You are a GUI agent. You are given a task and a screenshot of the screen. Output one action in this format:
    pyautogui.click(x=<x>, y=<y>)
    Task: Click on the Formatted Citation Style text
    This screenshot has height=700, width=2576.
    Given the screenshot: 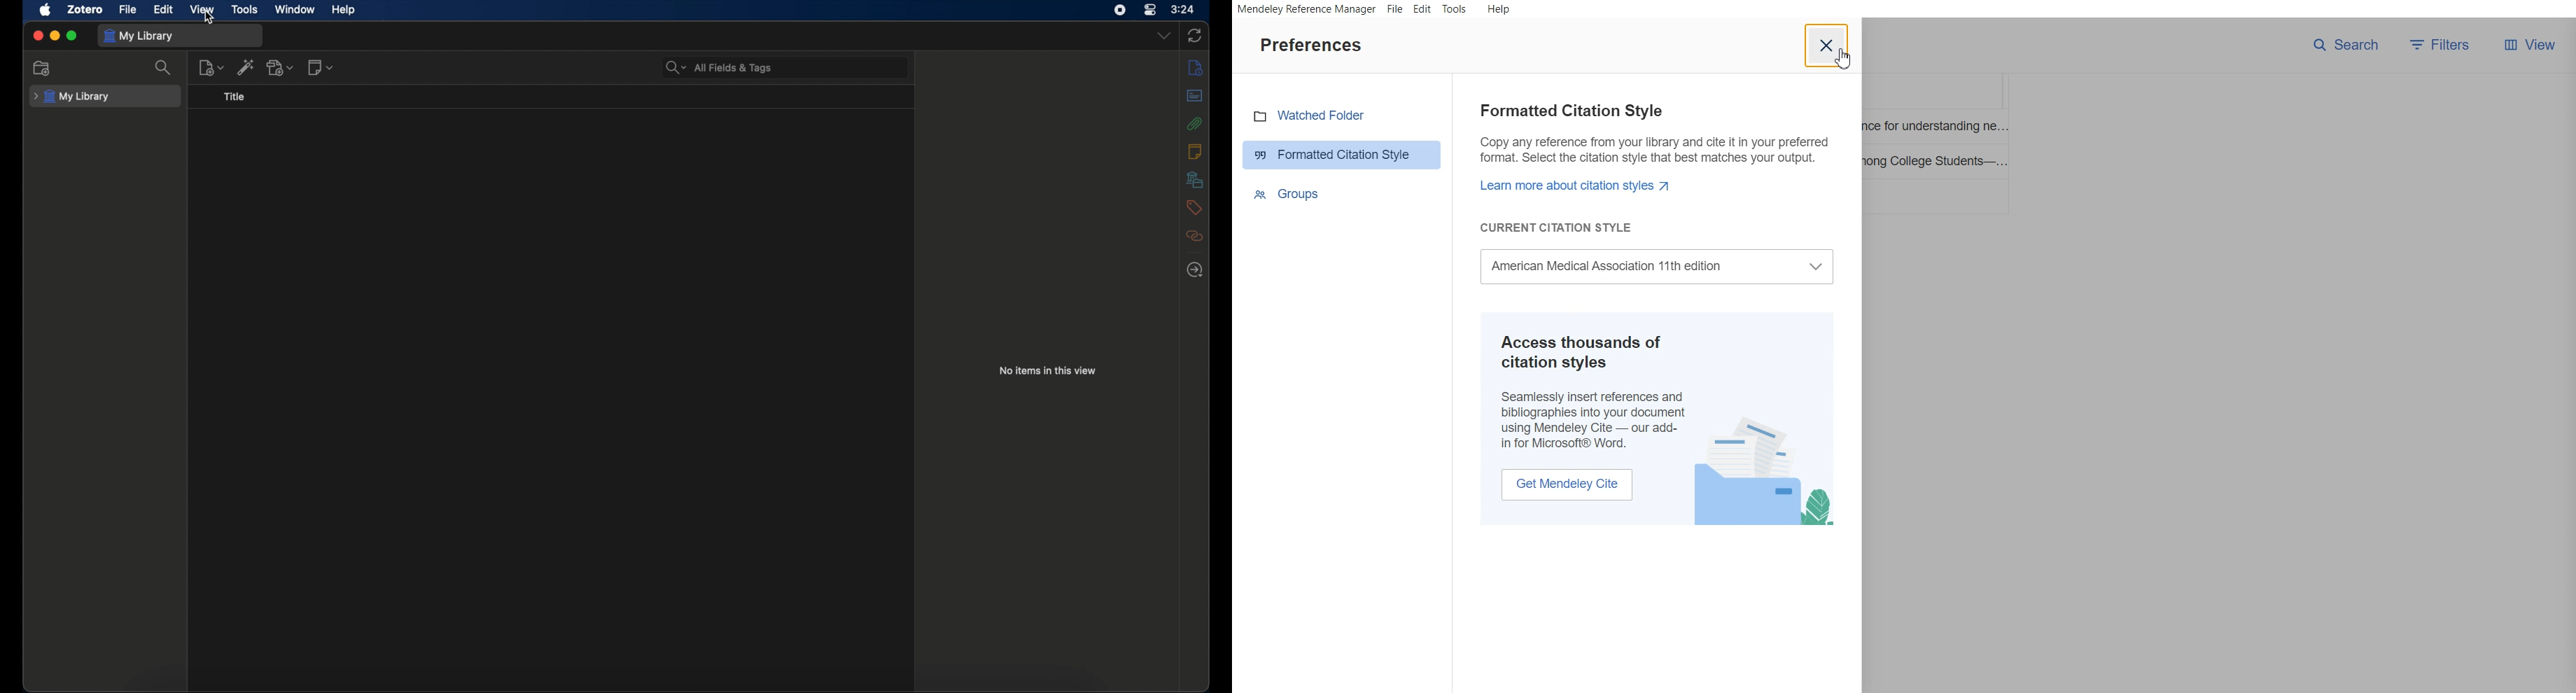 What is the action you would take?
    pyautogui.click(x=1651, y=169)
    